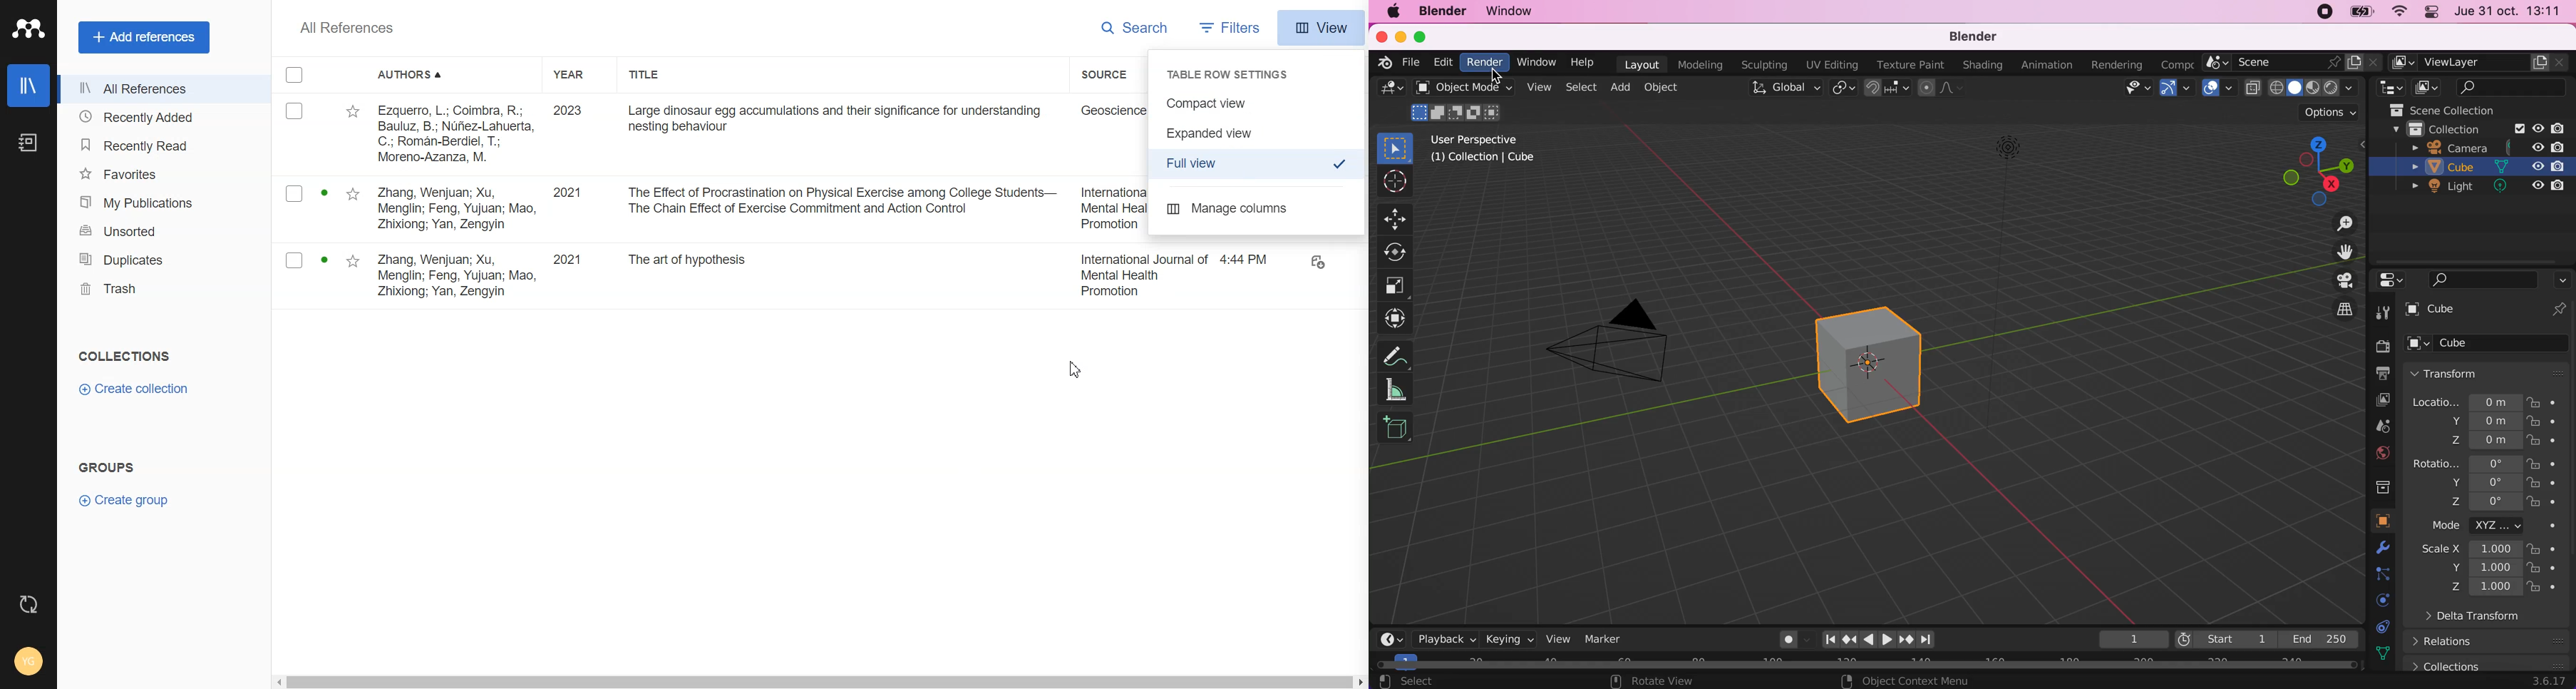 This screenshot has height=700, width=2576. I want to click on lock, so click(2544, 551).